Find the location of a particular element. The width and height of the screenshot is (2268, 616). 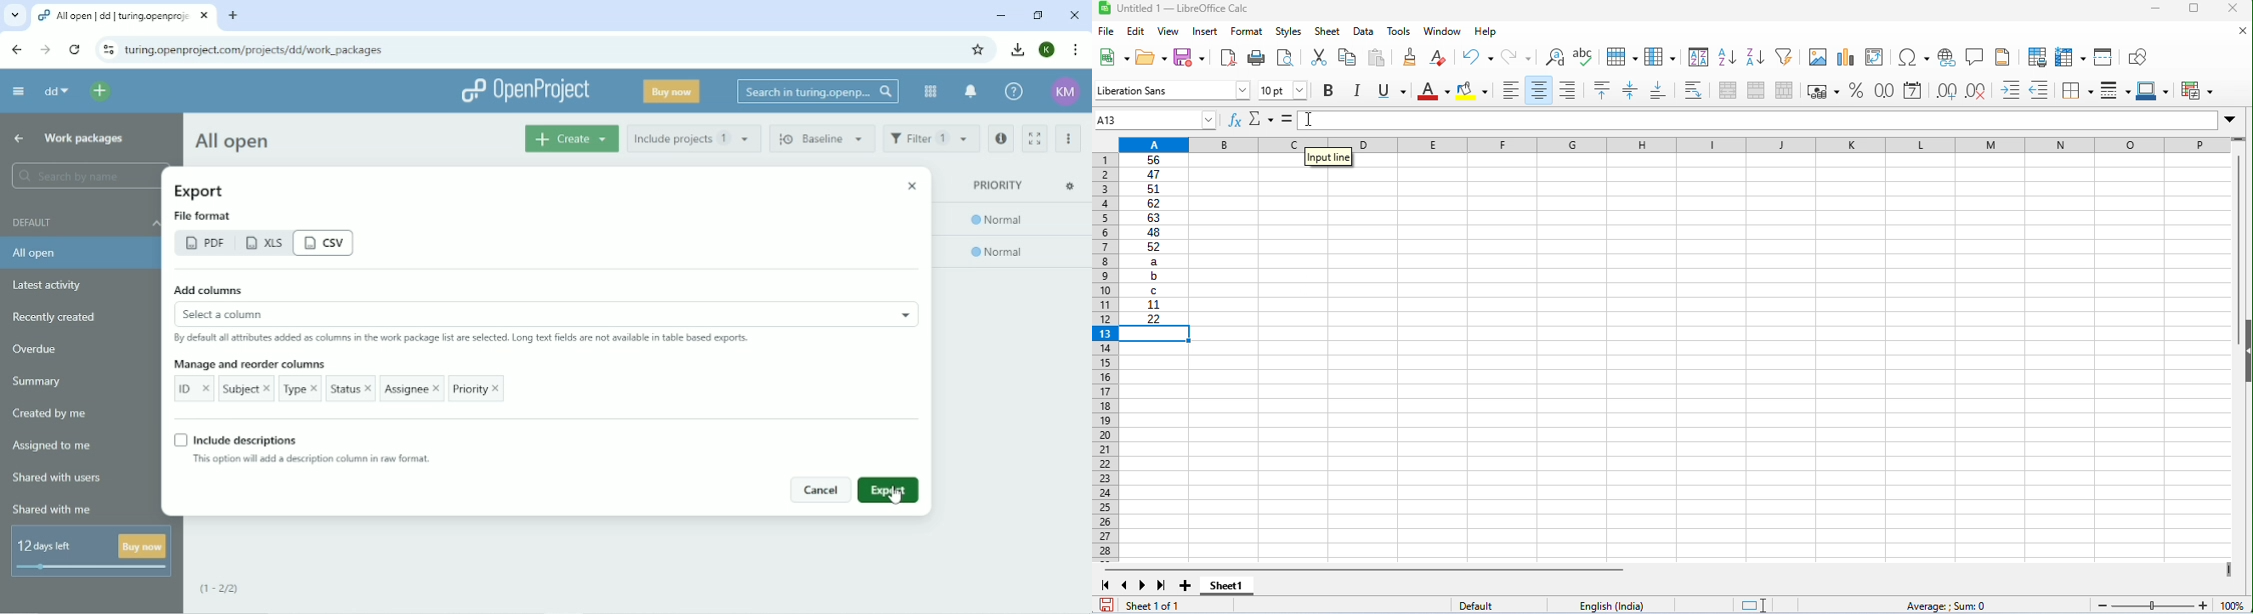

csv is located at coordinates (327, 243).